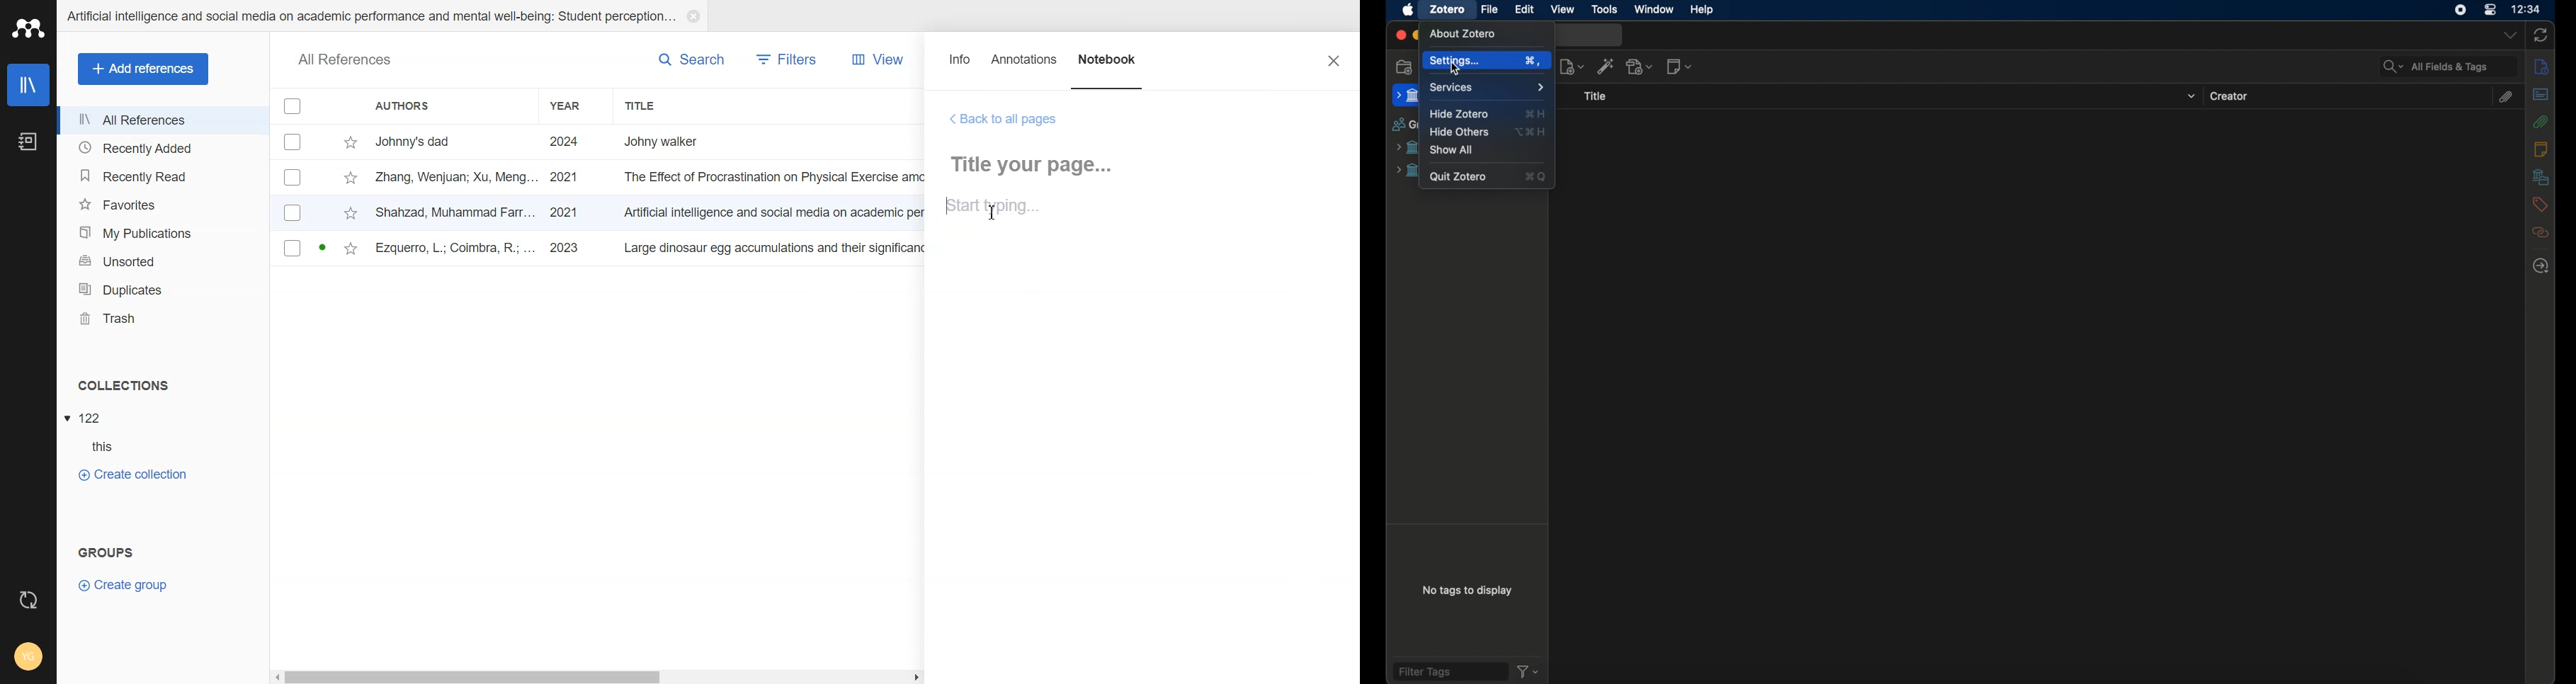  I want to click on window, so click(1654, 10).